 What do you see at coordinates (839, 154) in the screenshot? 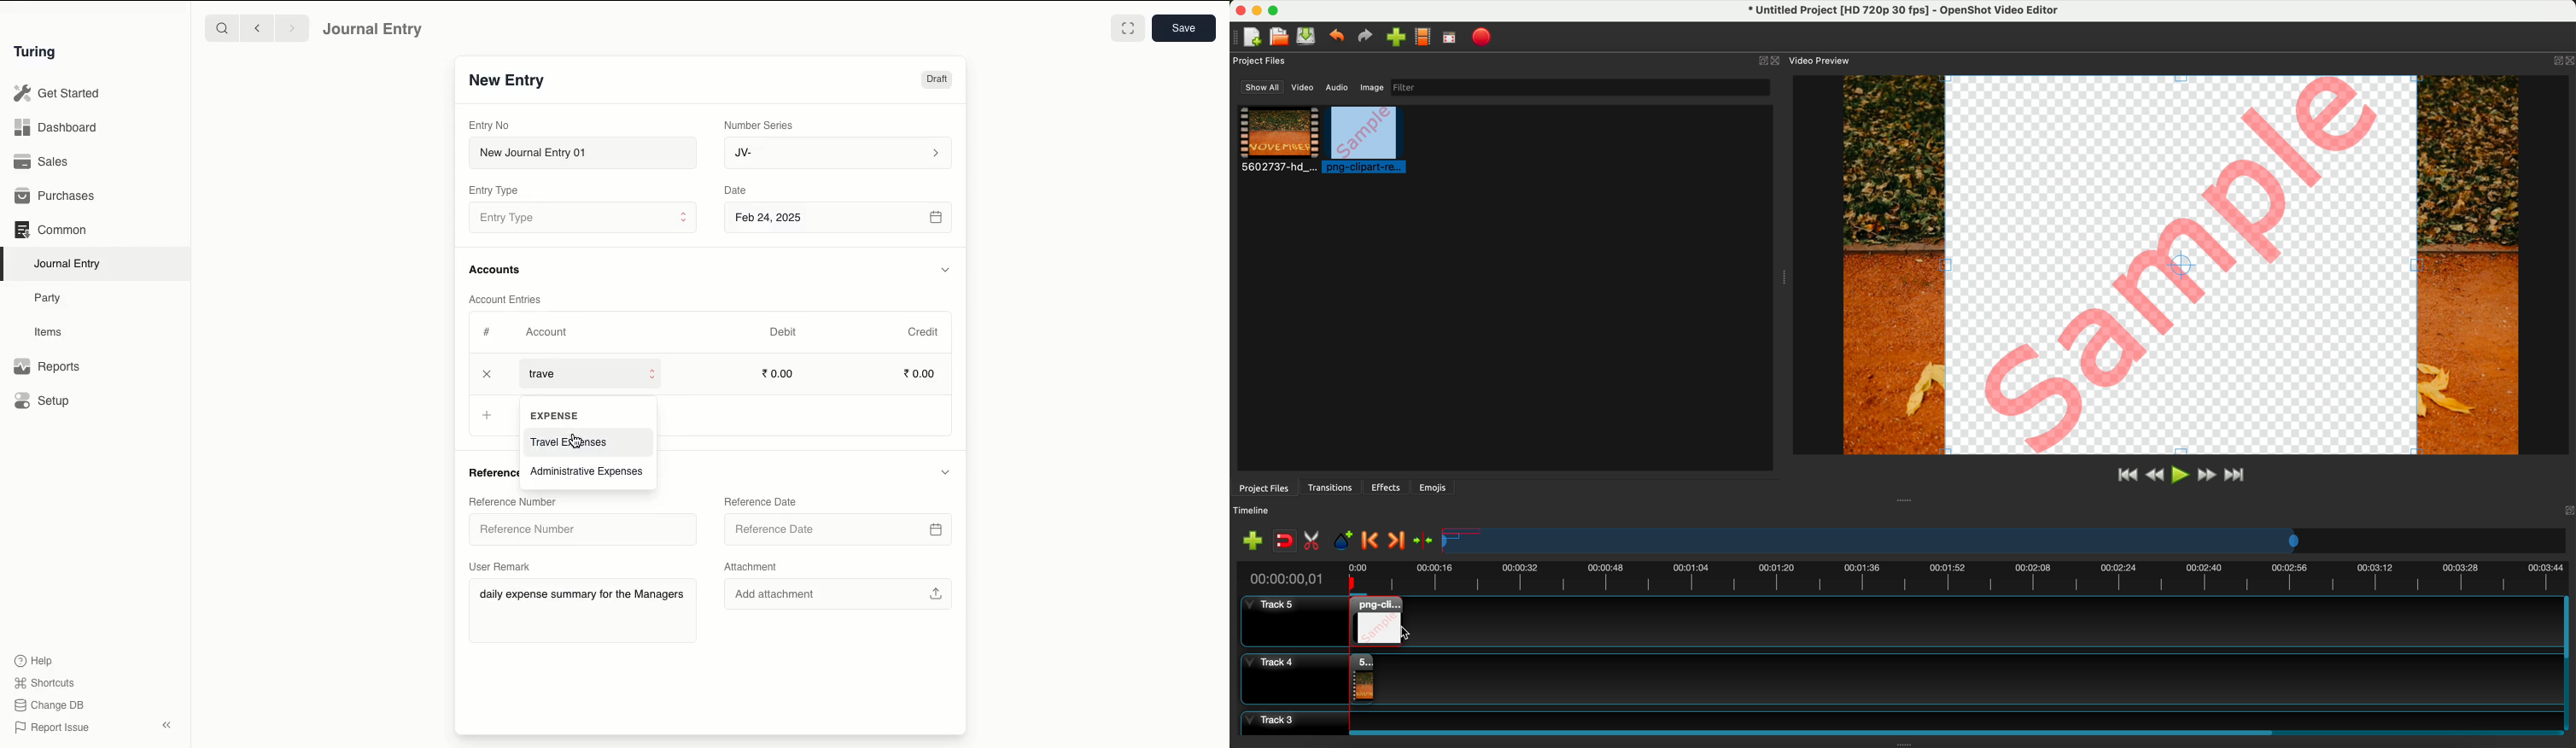
I see `JV-` at bounding box center [839, 154].